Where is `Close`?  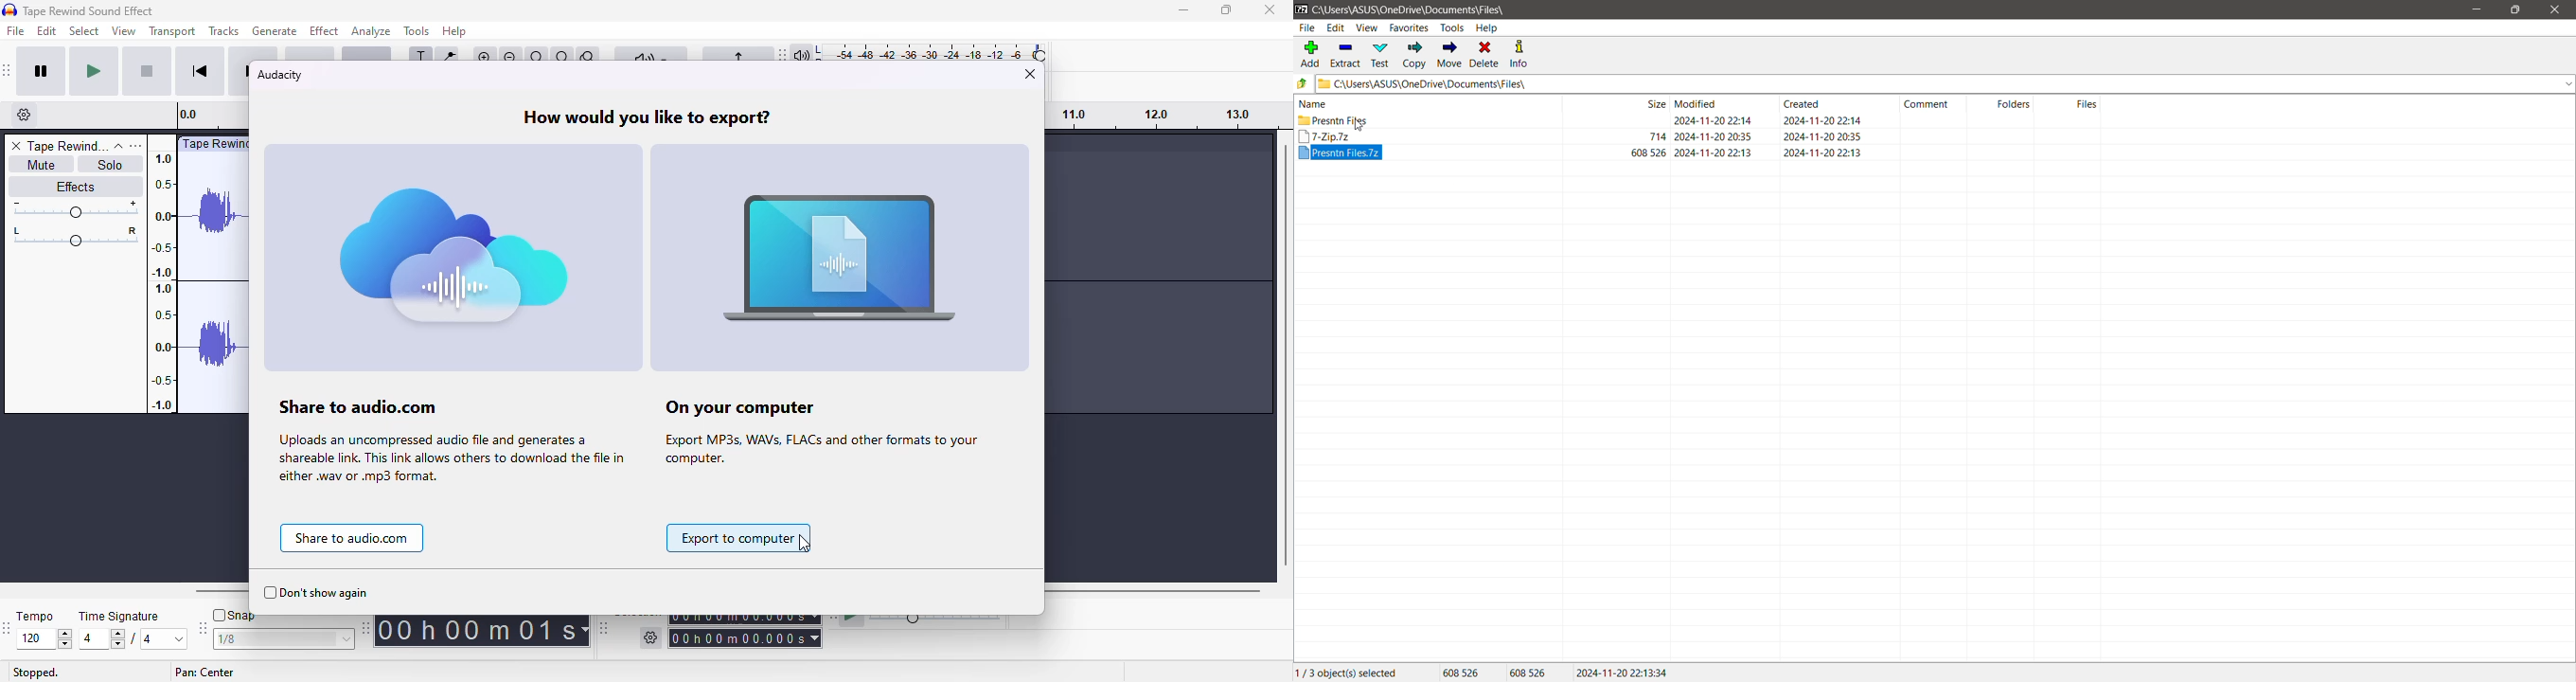 Close is located at coordinates (2558, 10).